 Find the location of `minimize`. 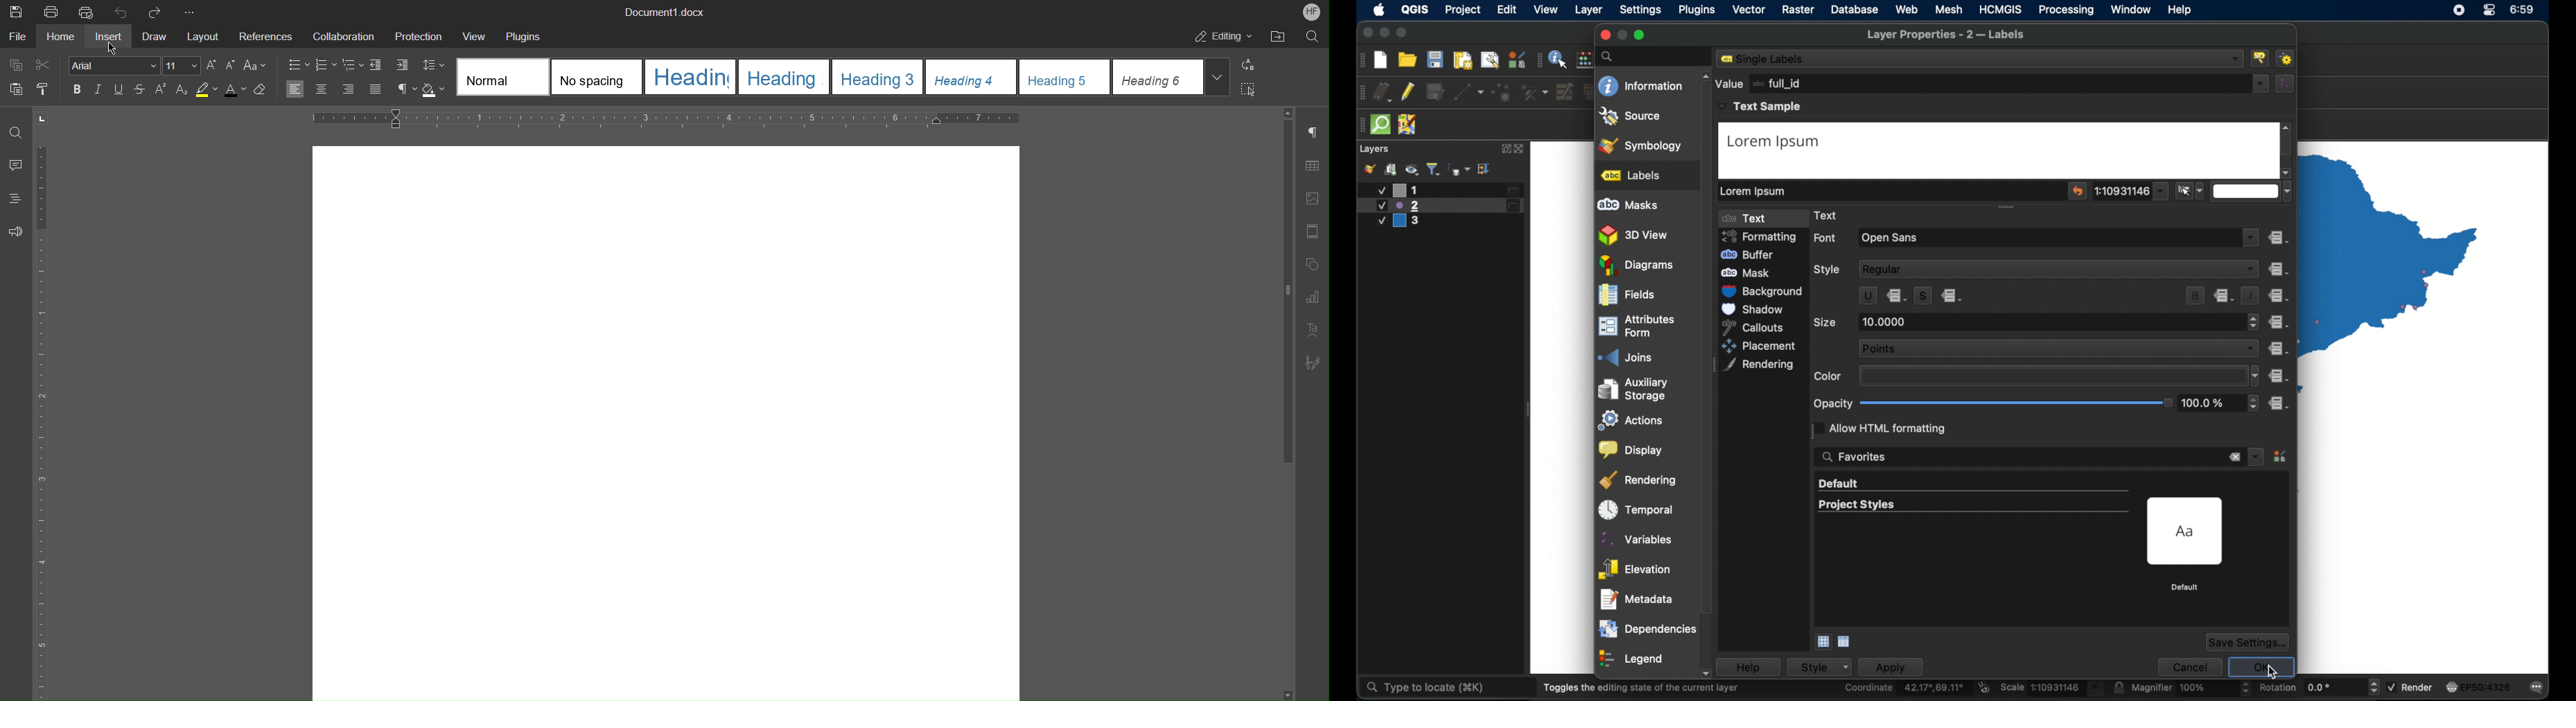

minimize is located at coordinates (1384, 33).